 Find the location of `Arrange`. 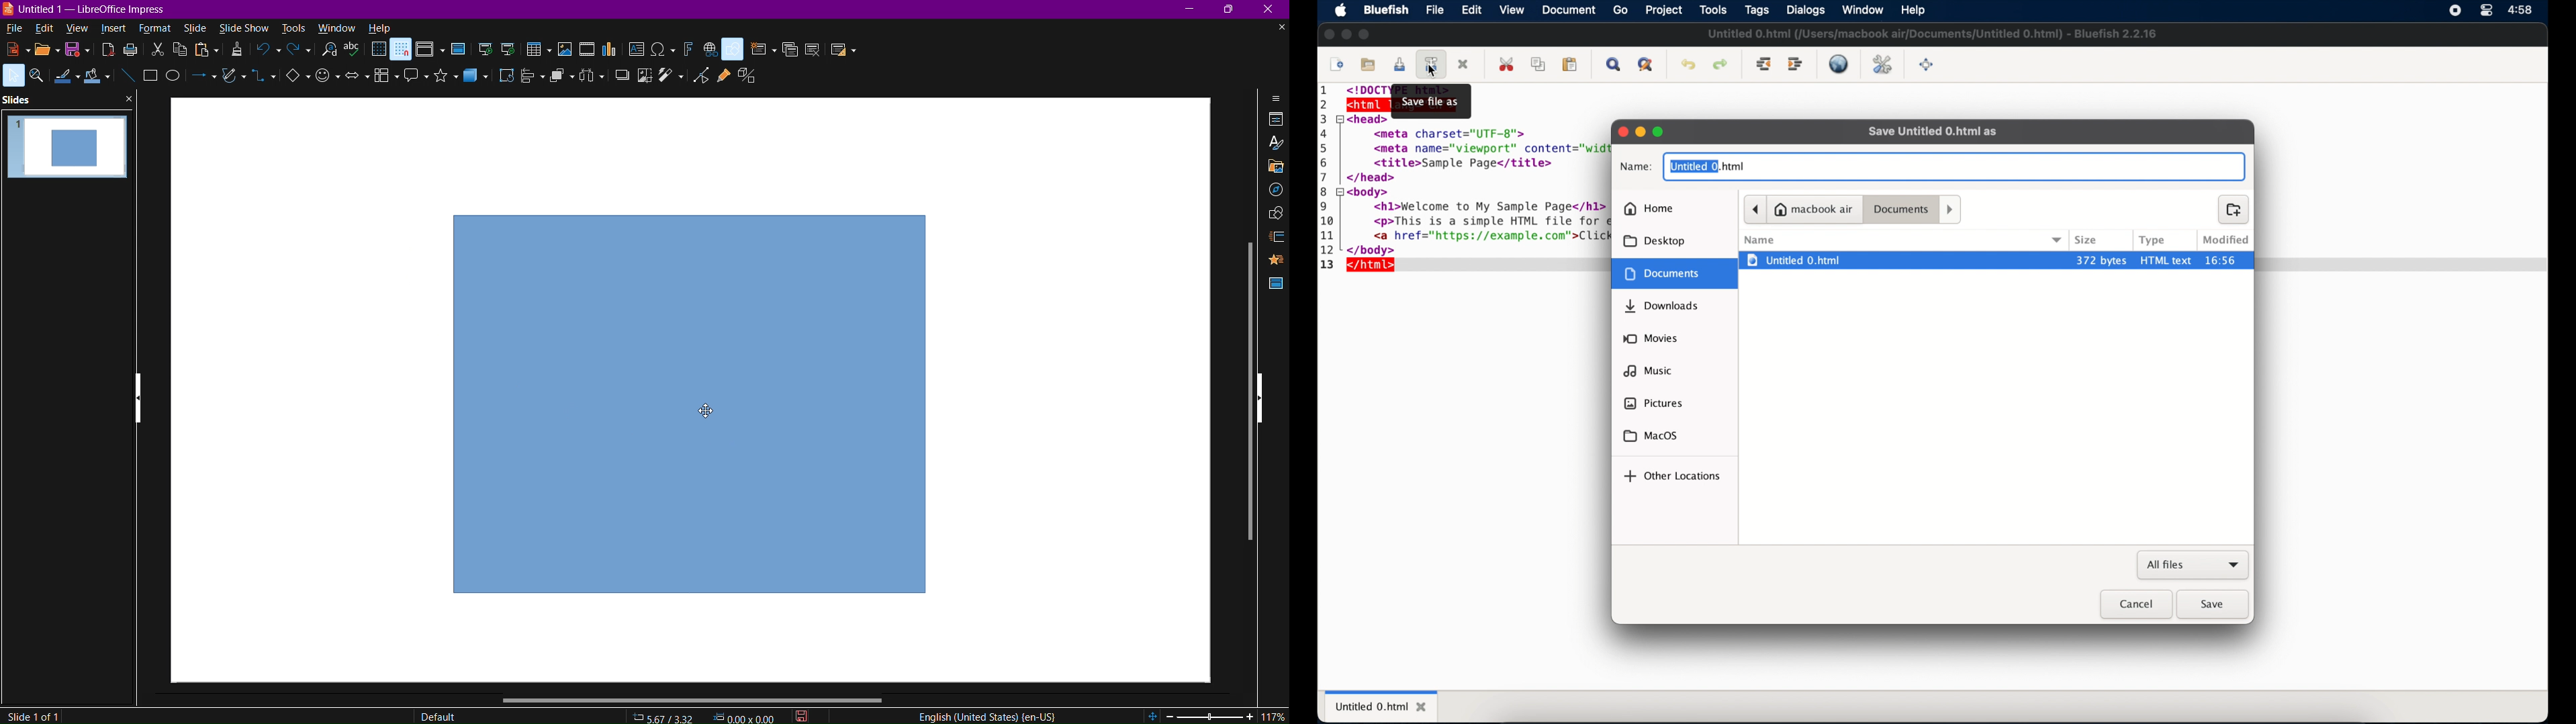

Arrange is located at coordinates (561, 80).